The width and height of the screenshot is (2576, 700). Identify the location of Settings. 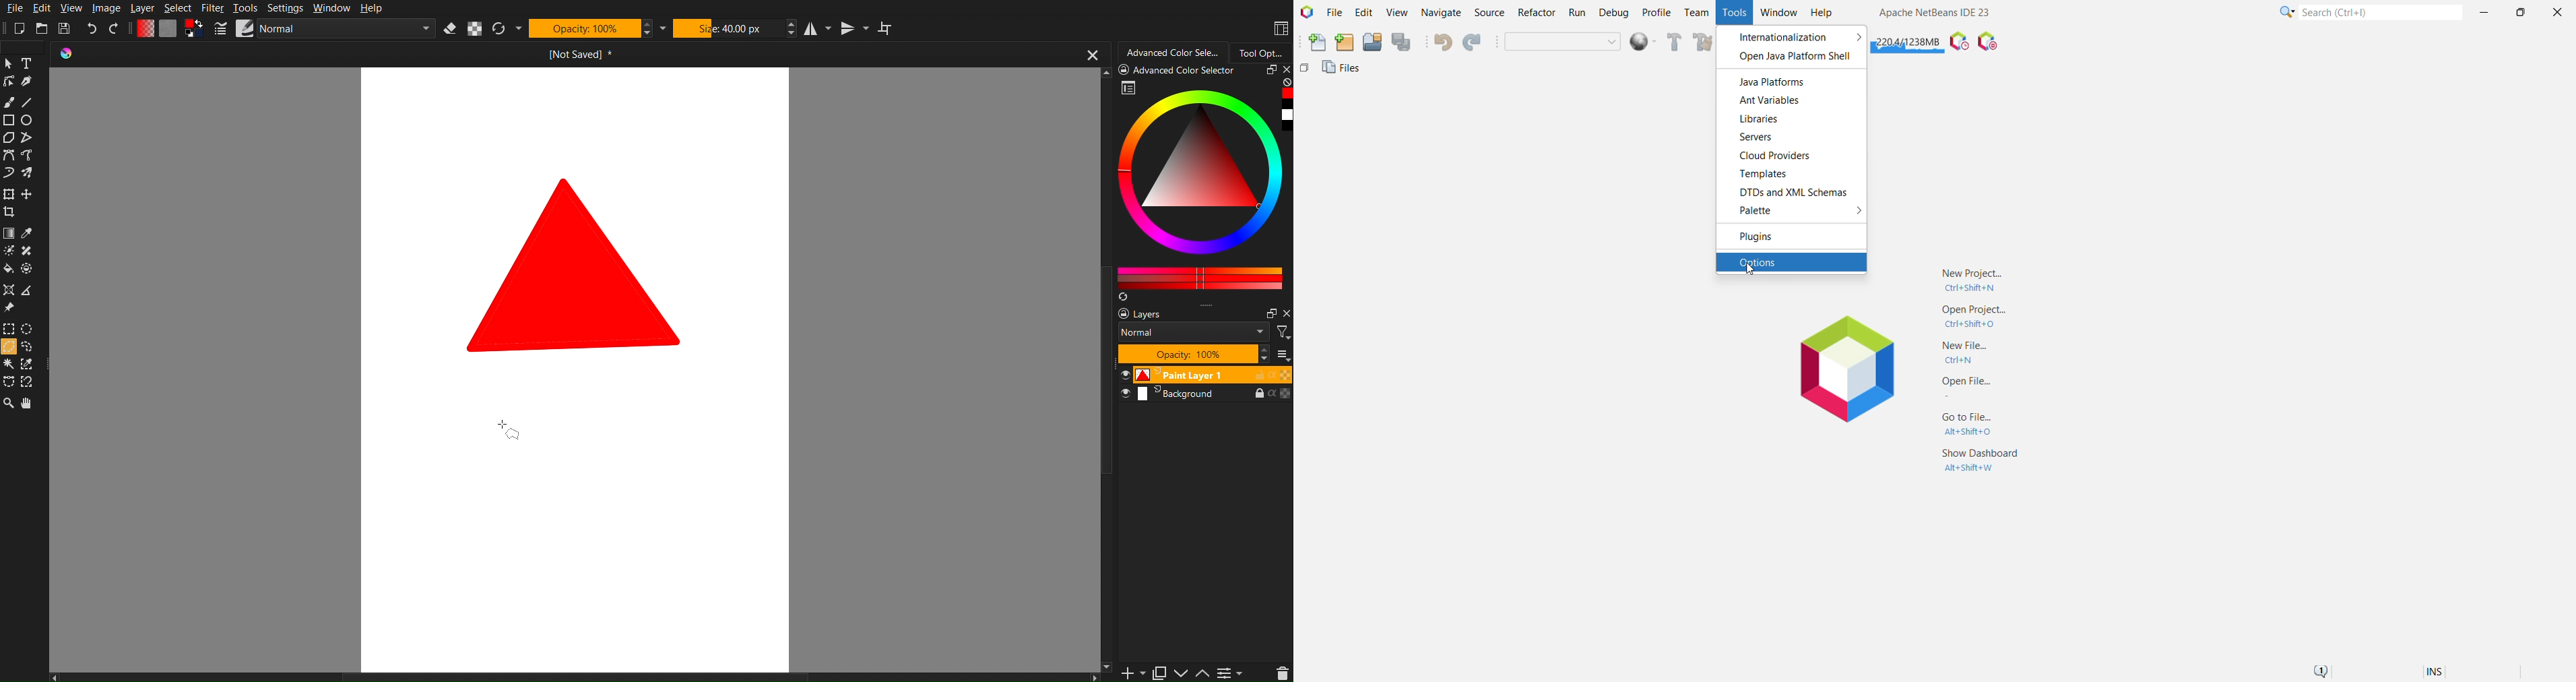
(285, 8).